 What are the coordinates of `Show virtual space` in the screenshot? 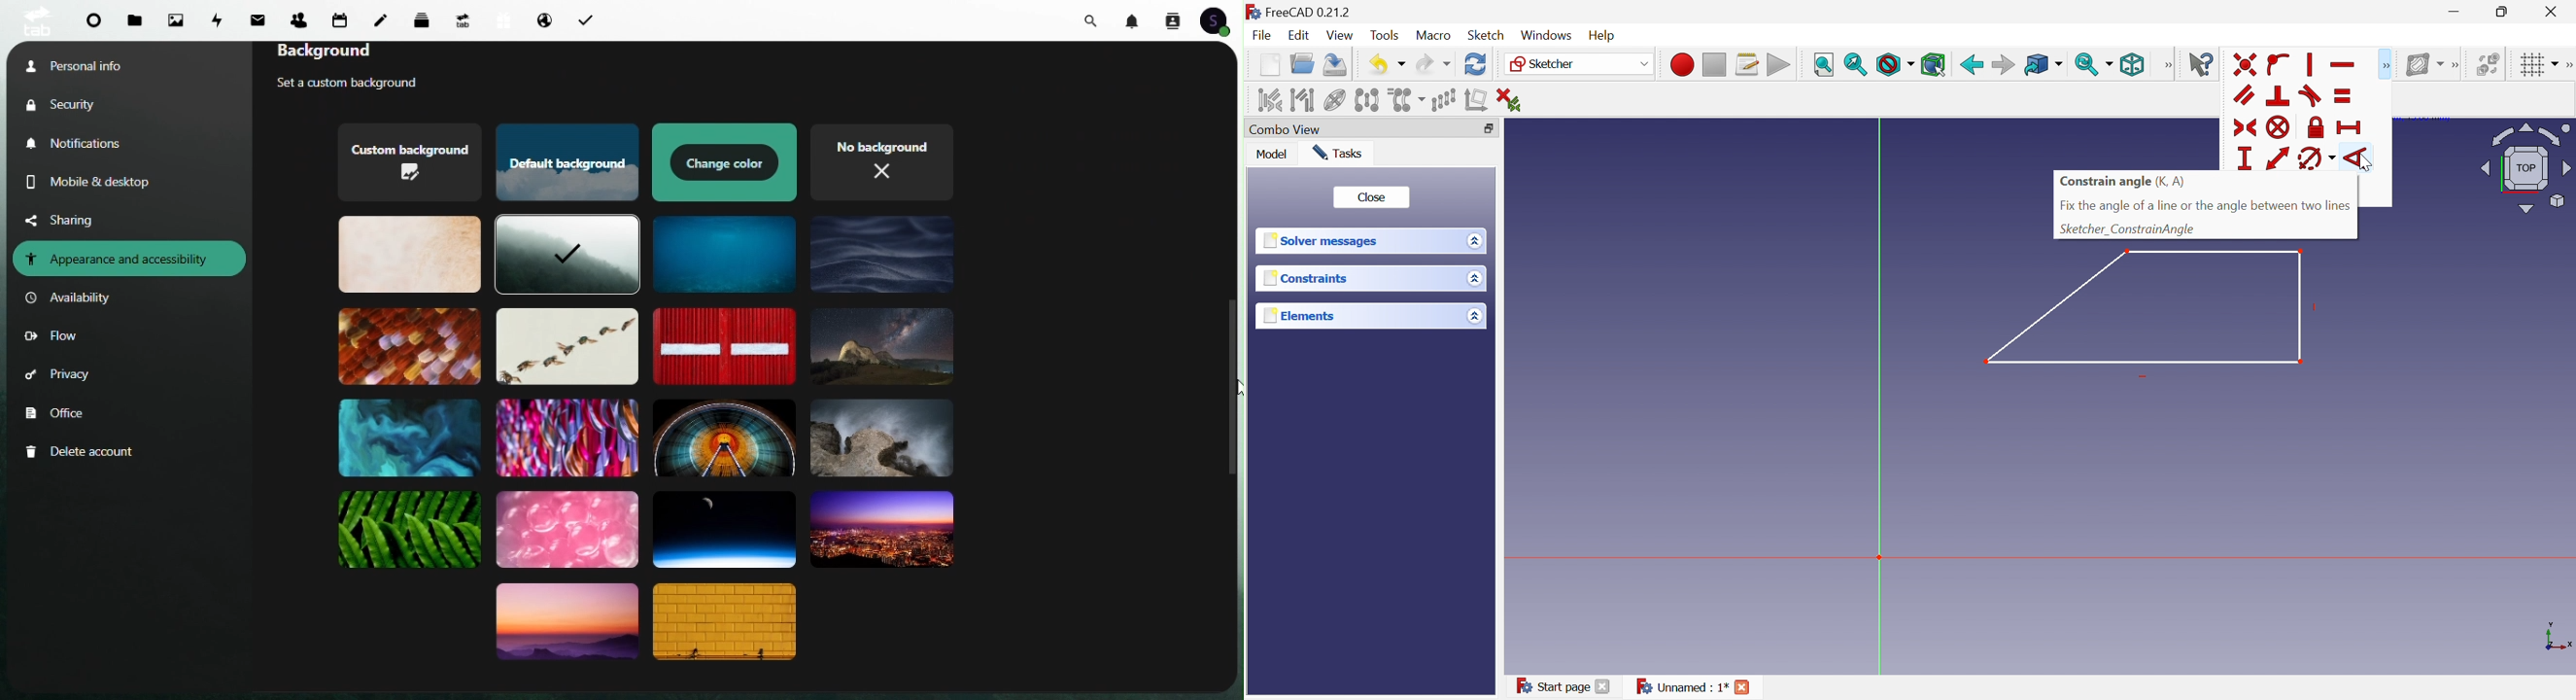 It's located at (2488, 63).